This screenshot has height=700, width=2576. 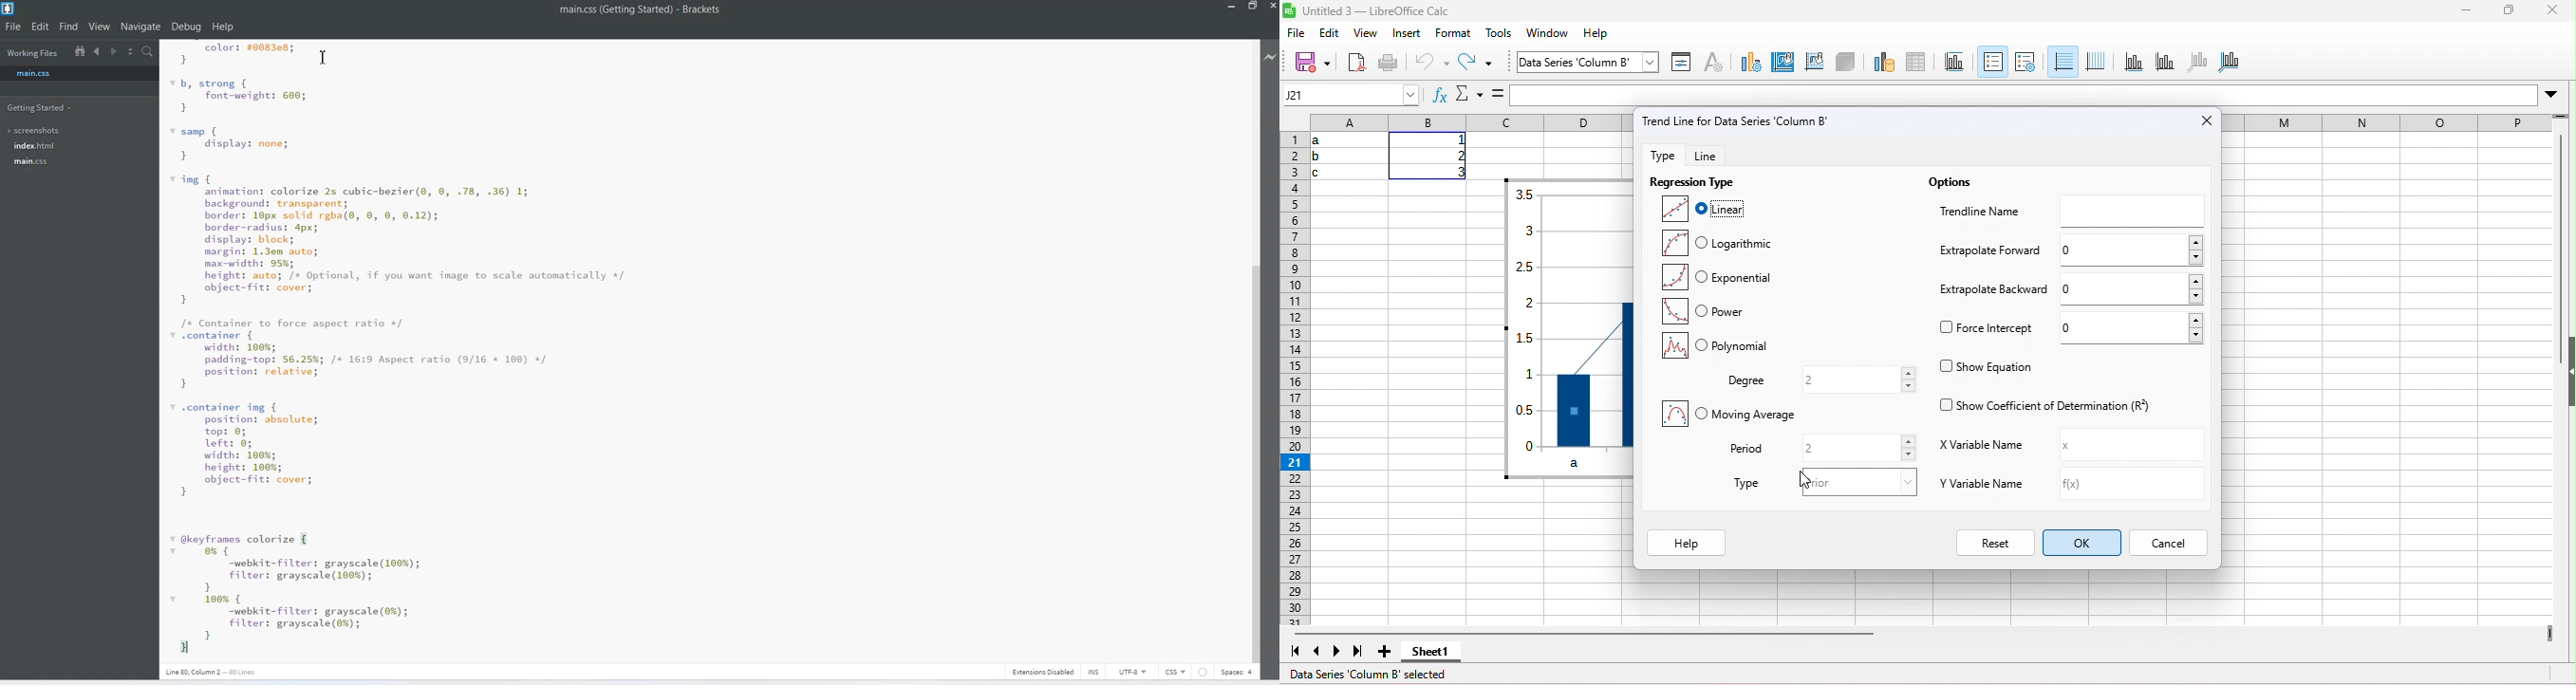 I want to click on all axes, so click(x=2232, y=64).